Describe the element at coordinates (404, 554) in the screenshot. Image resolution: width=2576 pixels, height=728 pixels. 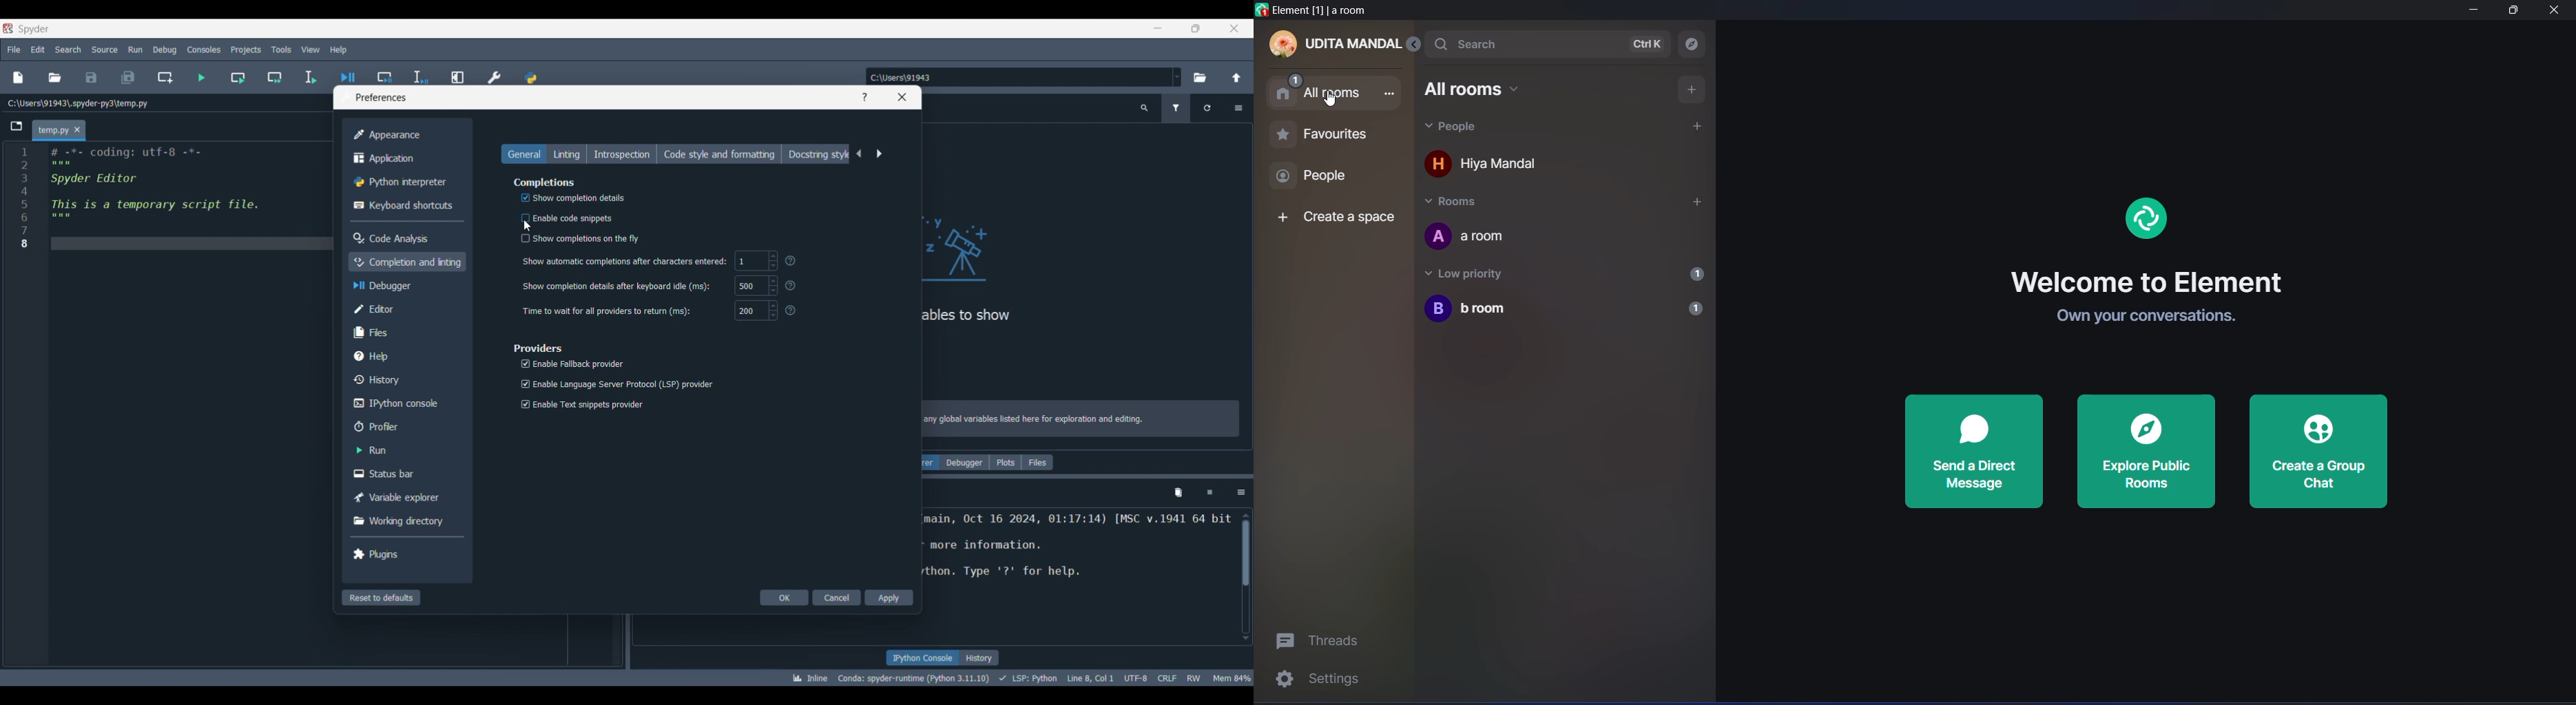
I see `Plugins` at that location.